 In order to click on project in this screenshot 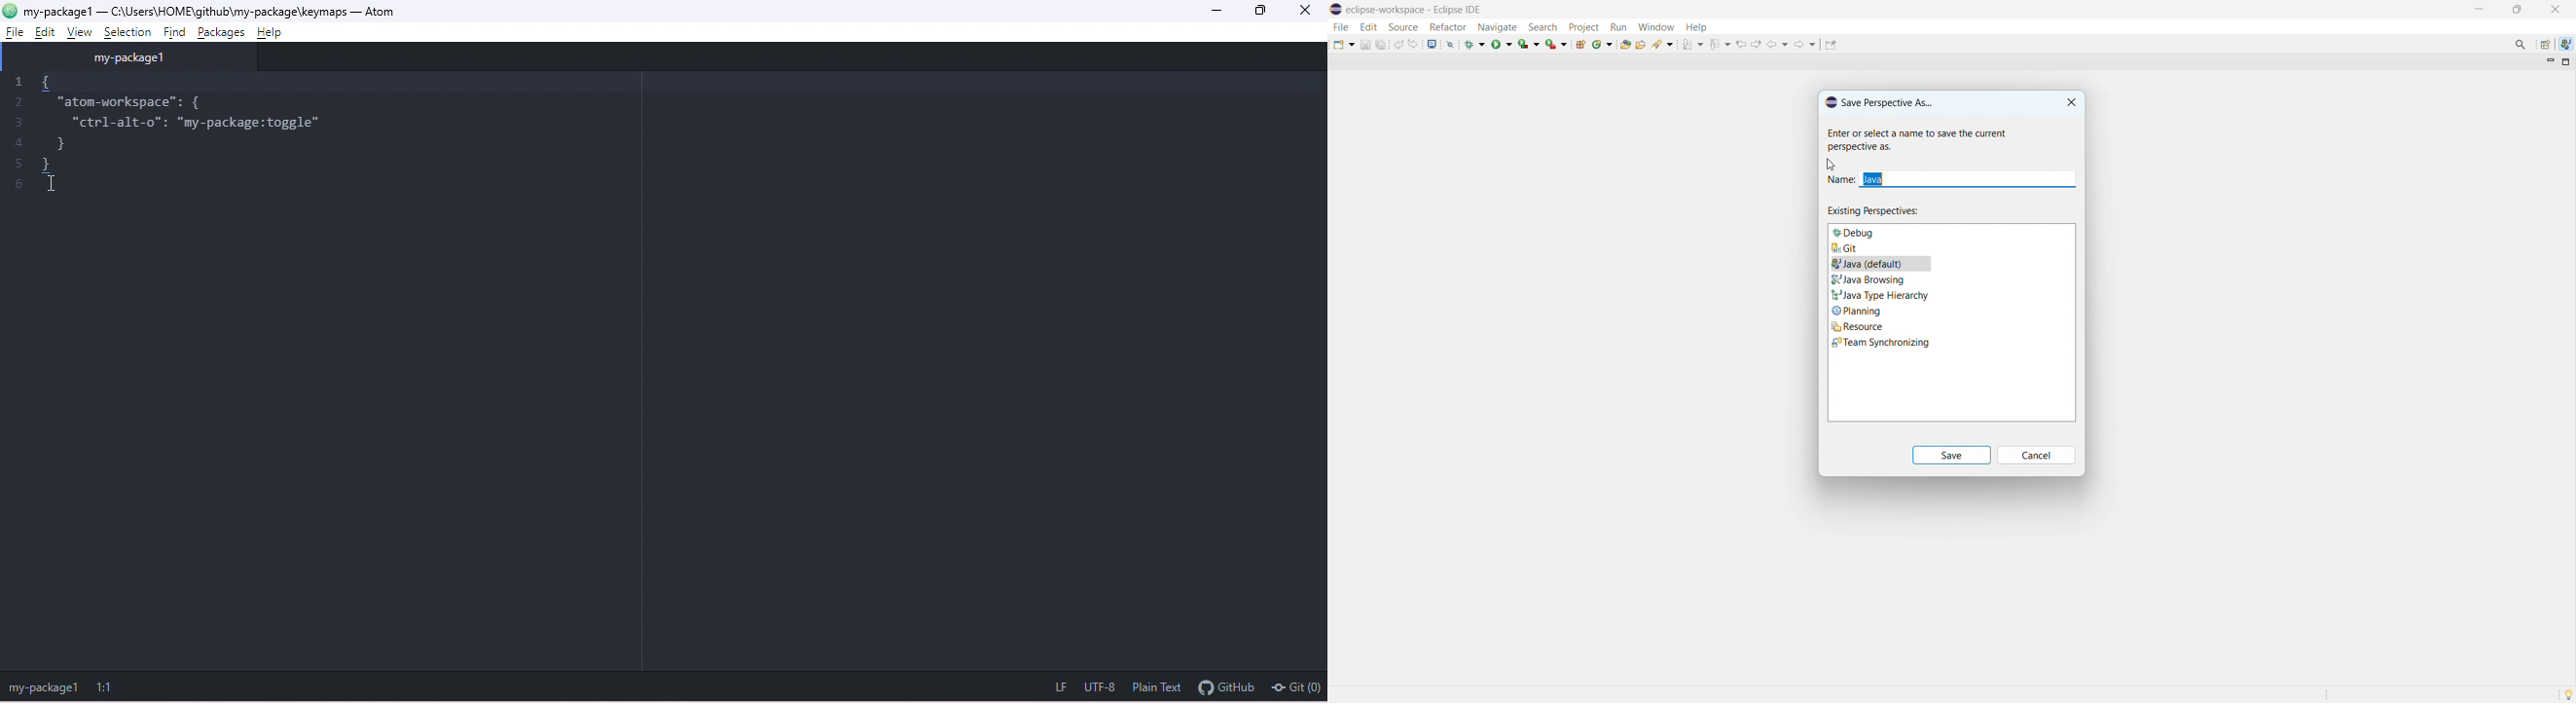, I will do `click(1584, 27)`.